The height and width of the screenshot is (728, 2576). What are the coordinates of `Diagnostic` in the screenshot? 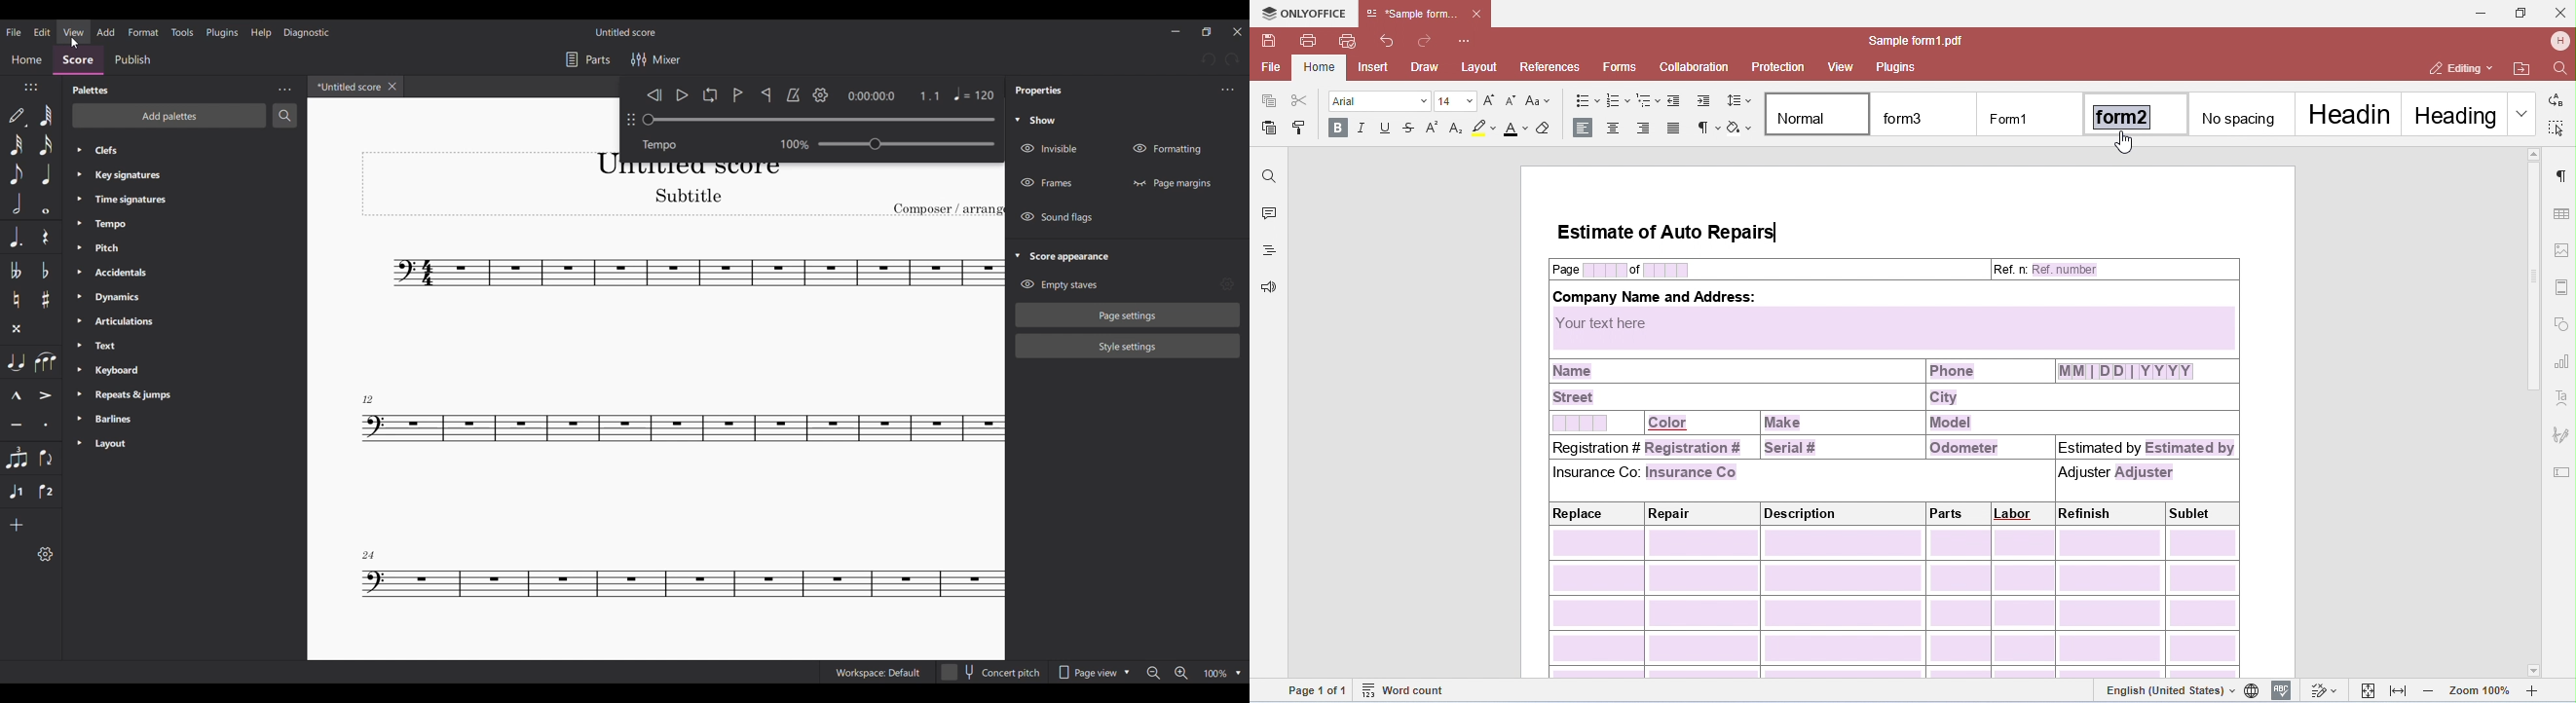 It's located at (307, 33).